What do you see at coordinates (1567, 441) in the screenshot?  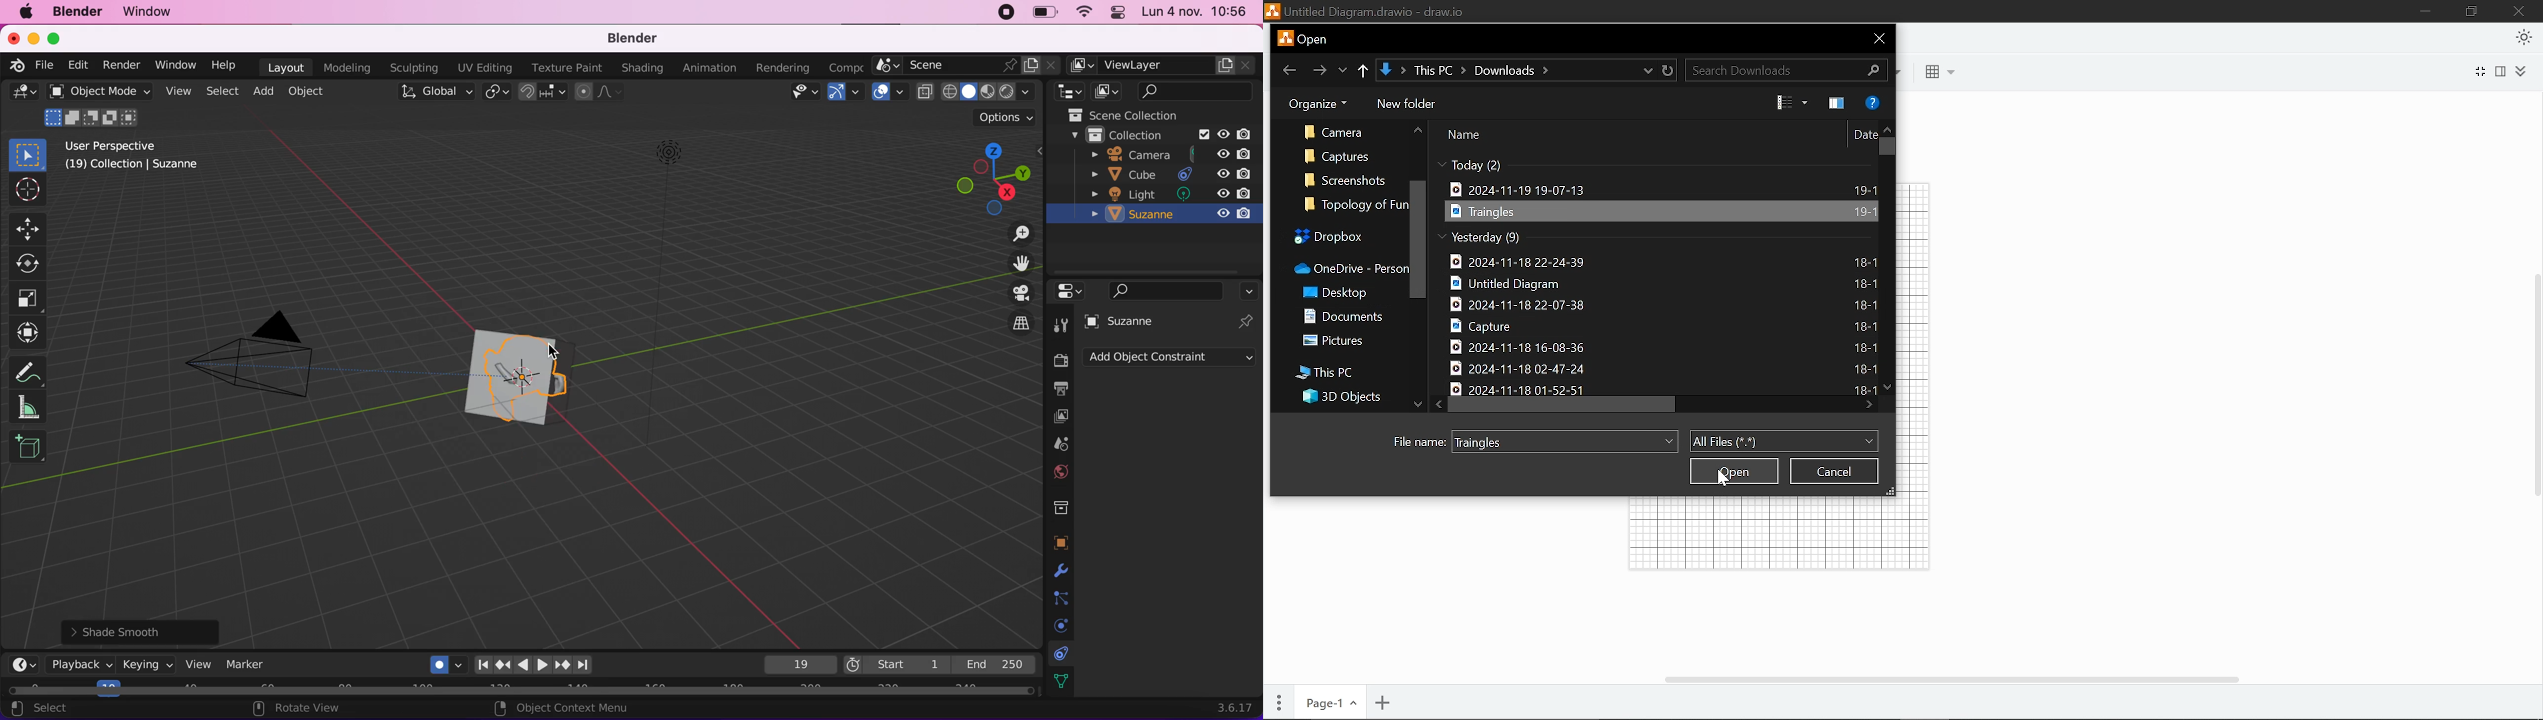 I see `Traingles` at bounding box center [1567, 441].